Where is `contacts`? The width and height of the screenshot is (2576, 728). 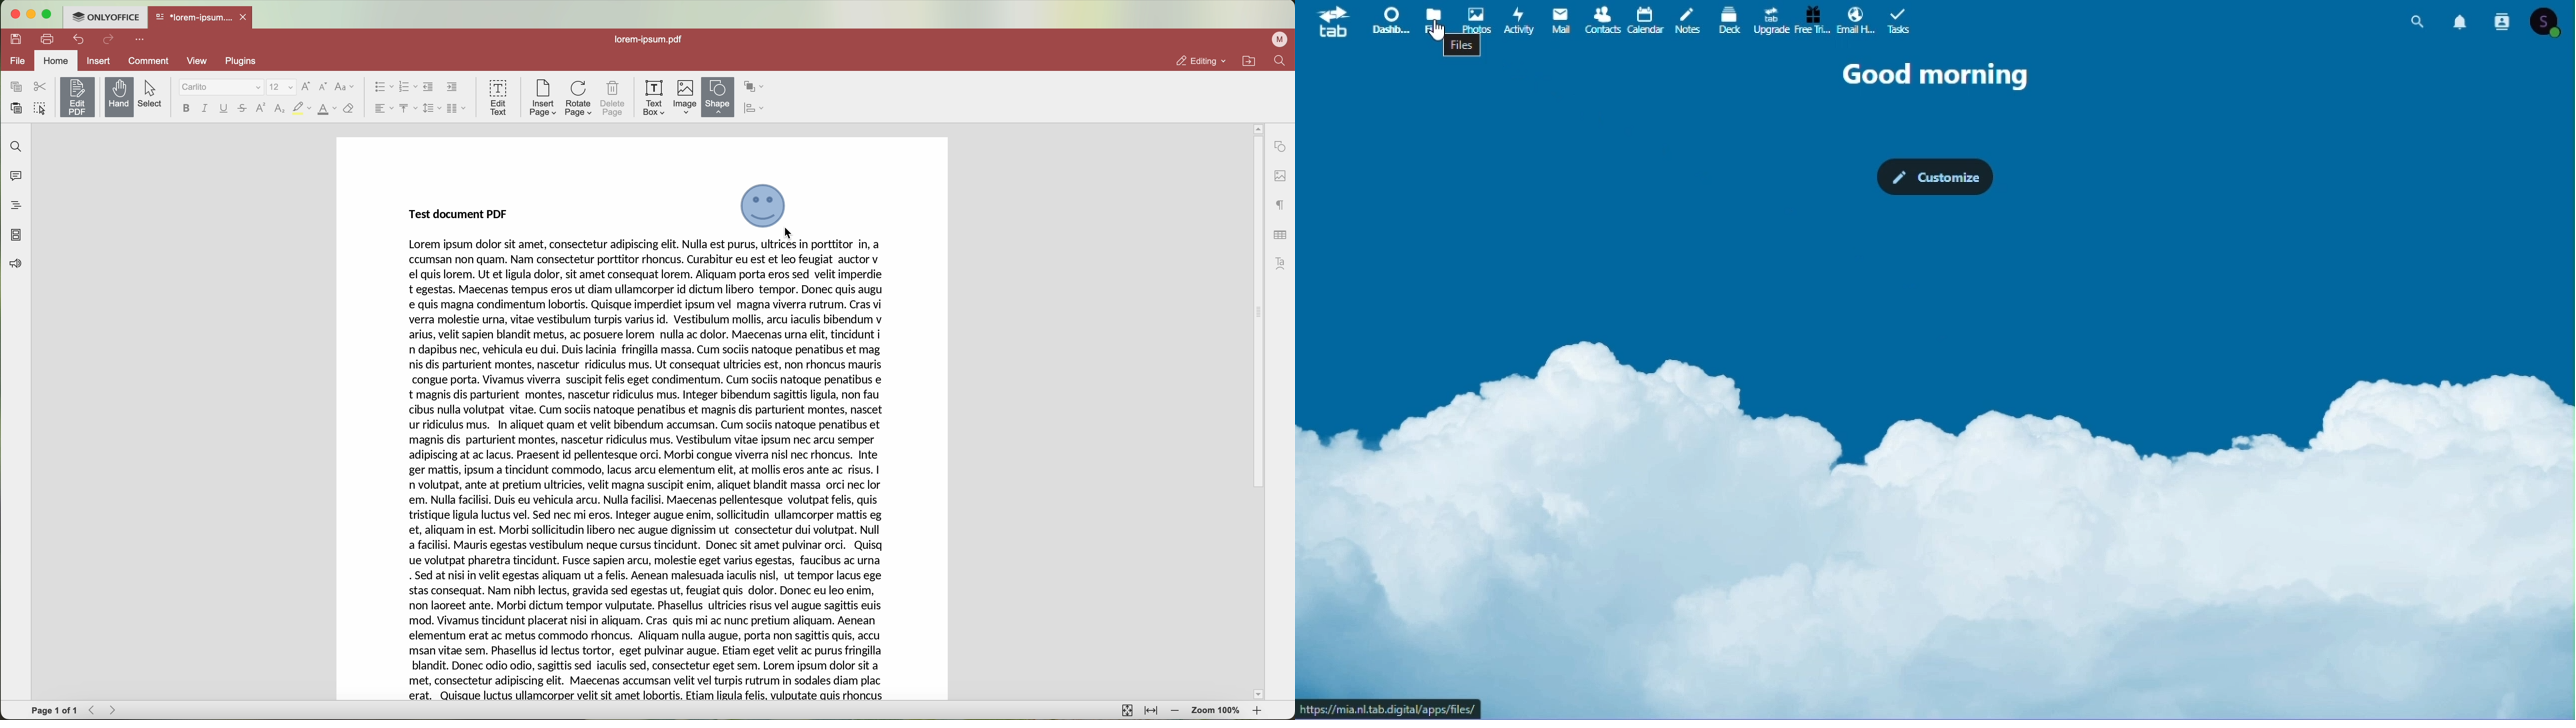 contacts is located at coordinates (1597, 17).